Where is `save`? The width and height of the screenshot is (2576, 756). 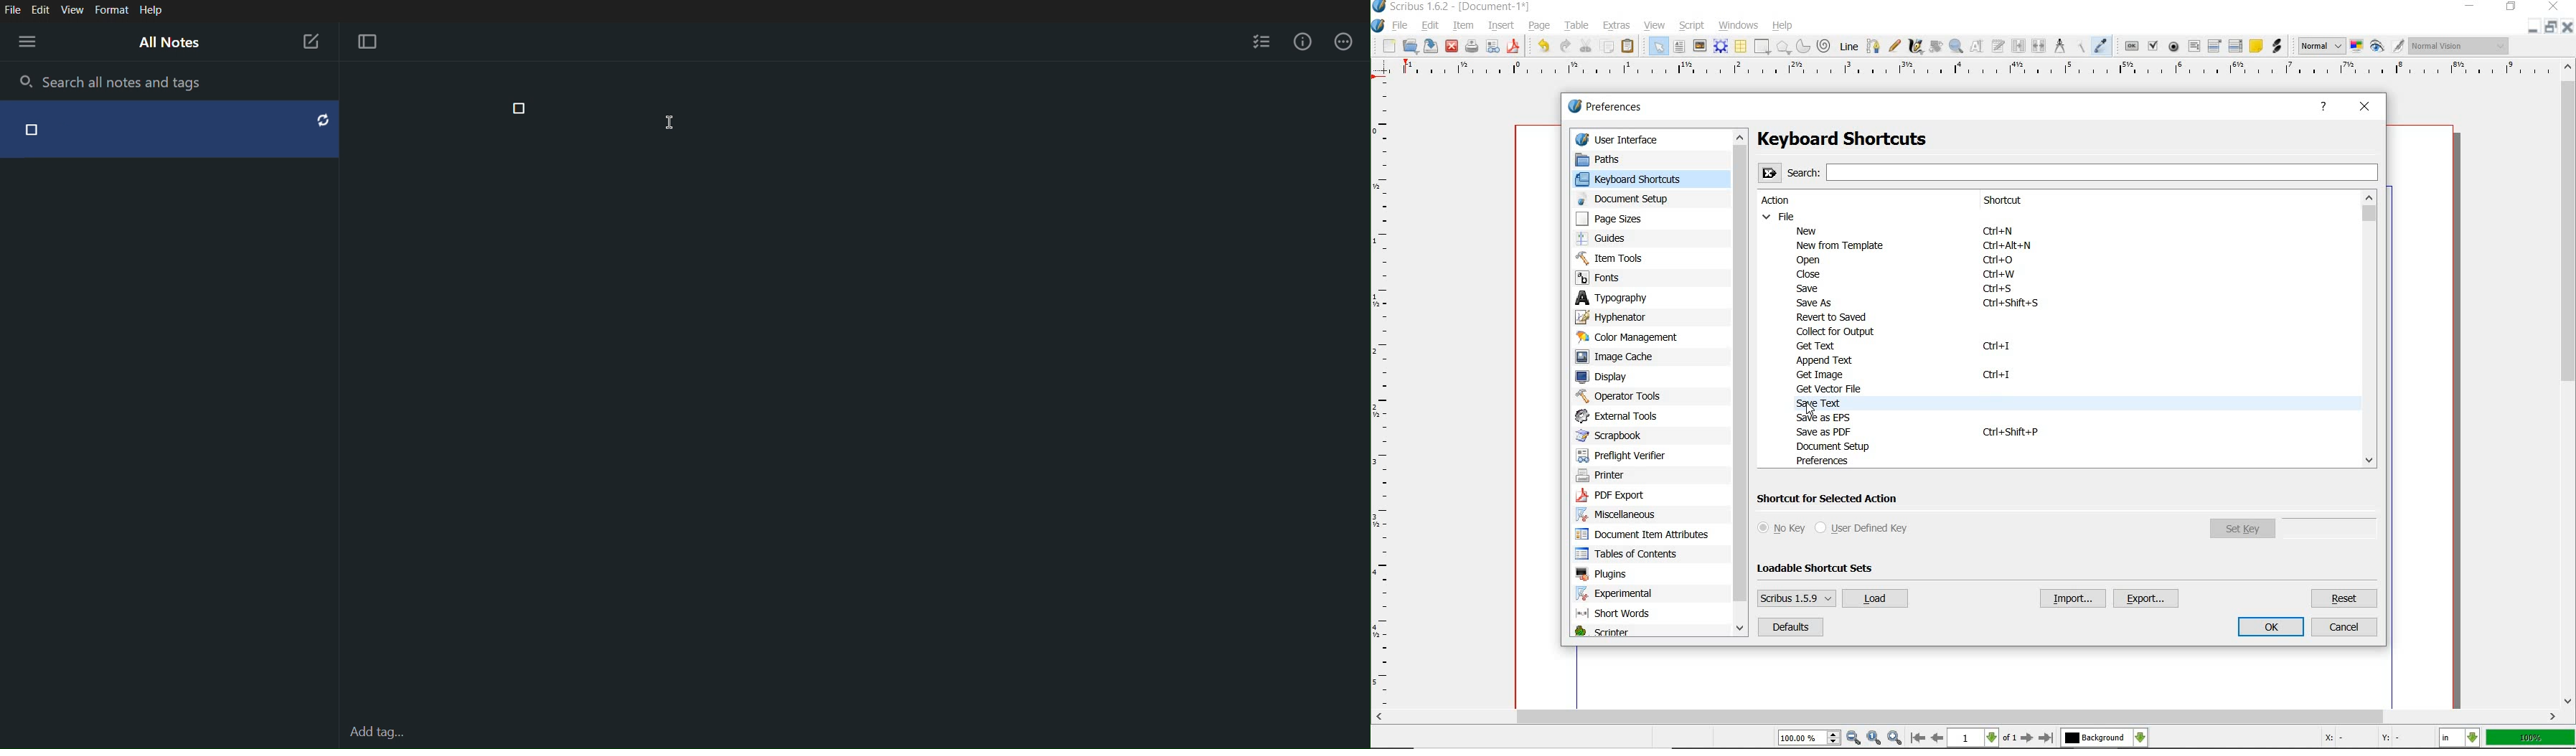
save is located at coordinates (1812, 288).